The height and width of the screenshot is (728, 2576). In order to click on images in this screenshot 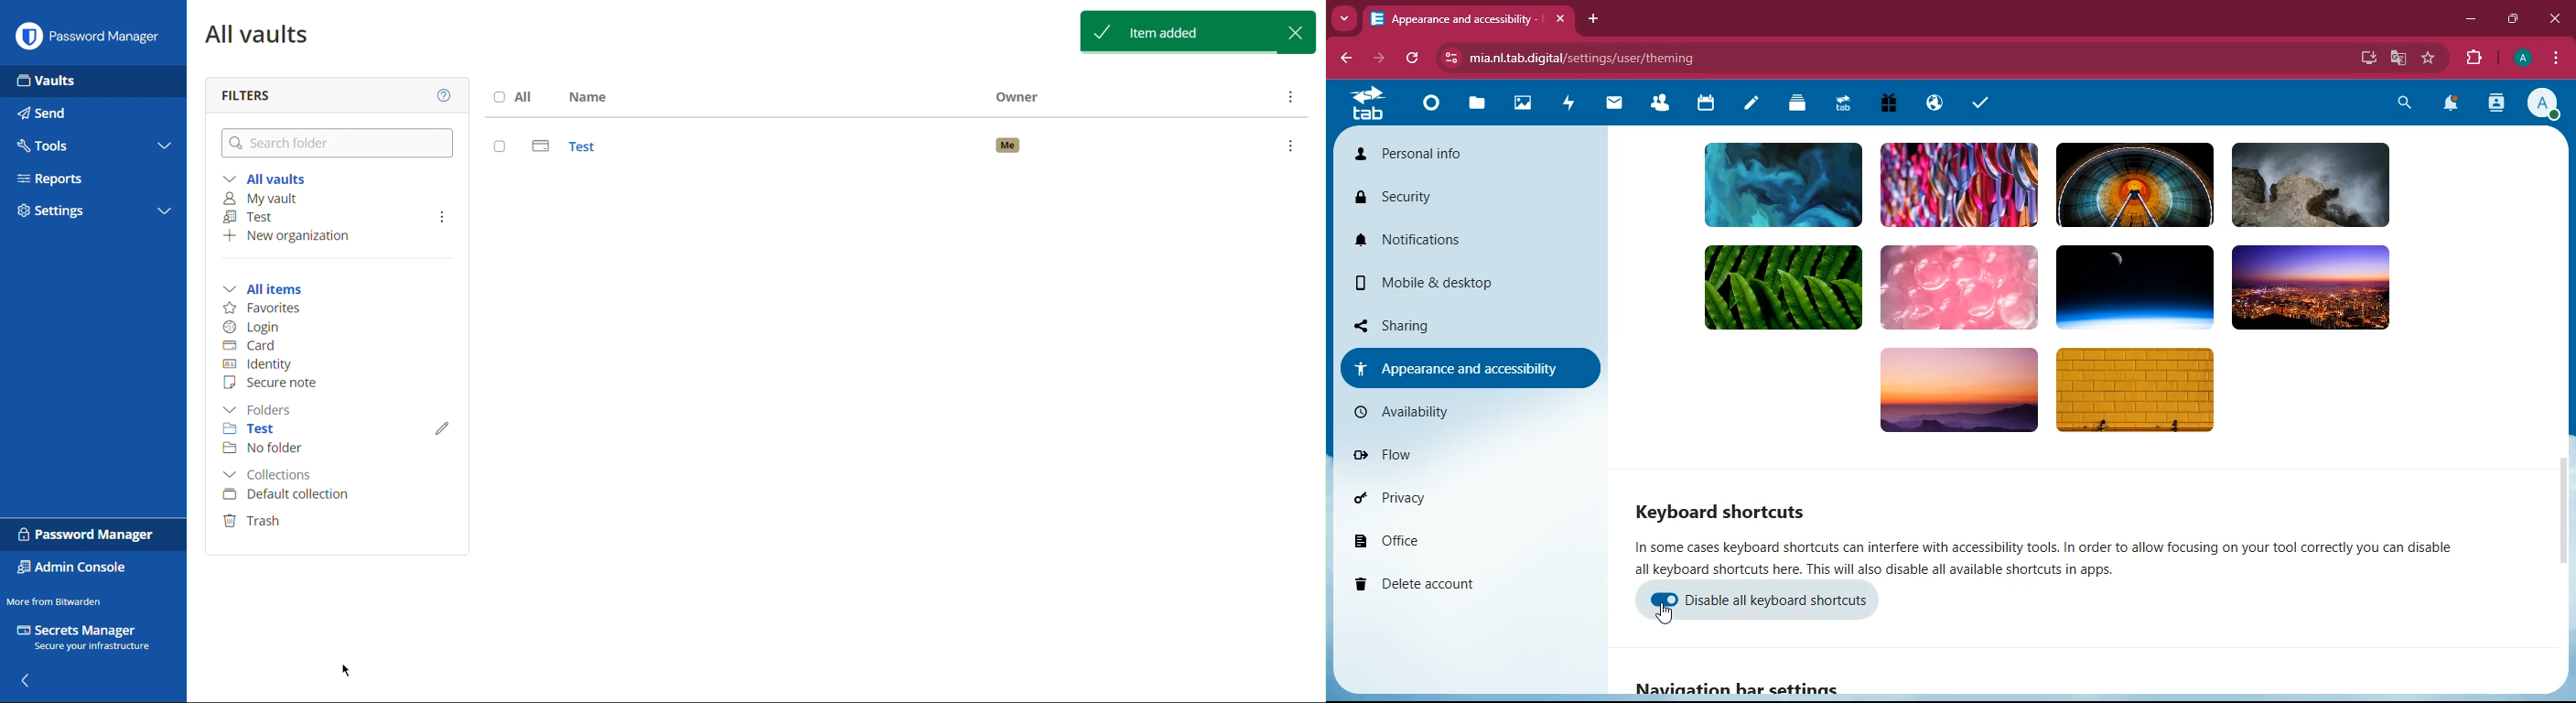, I will do `click(1523, 103)`.